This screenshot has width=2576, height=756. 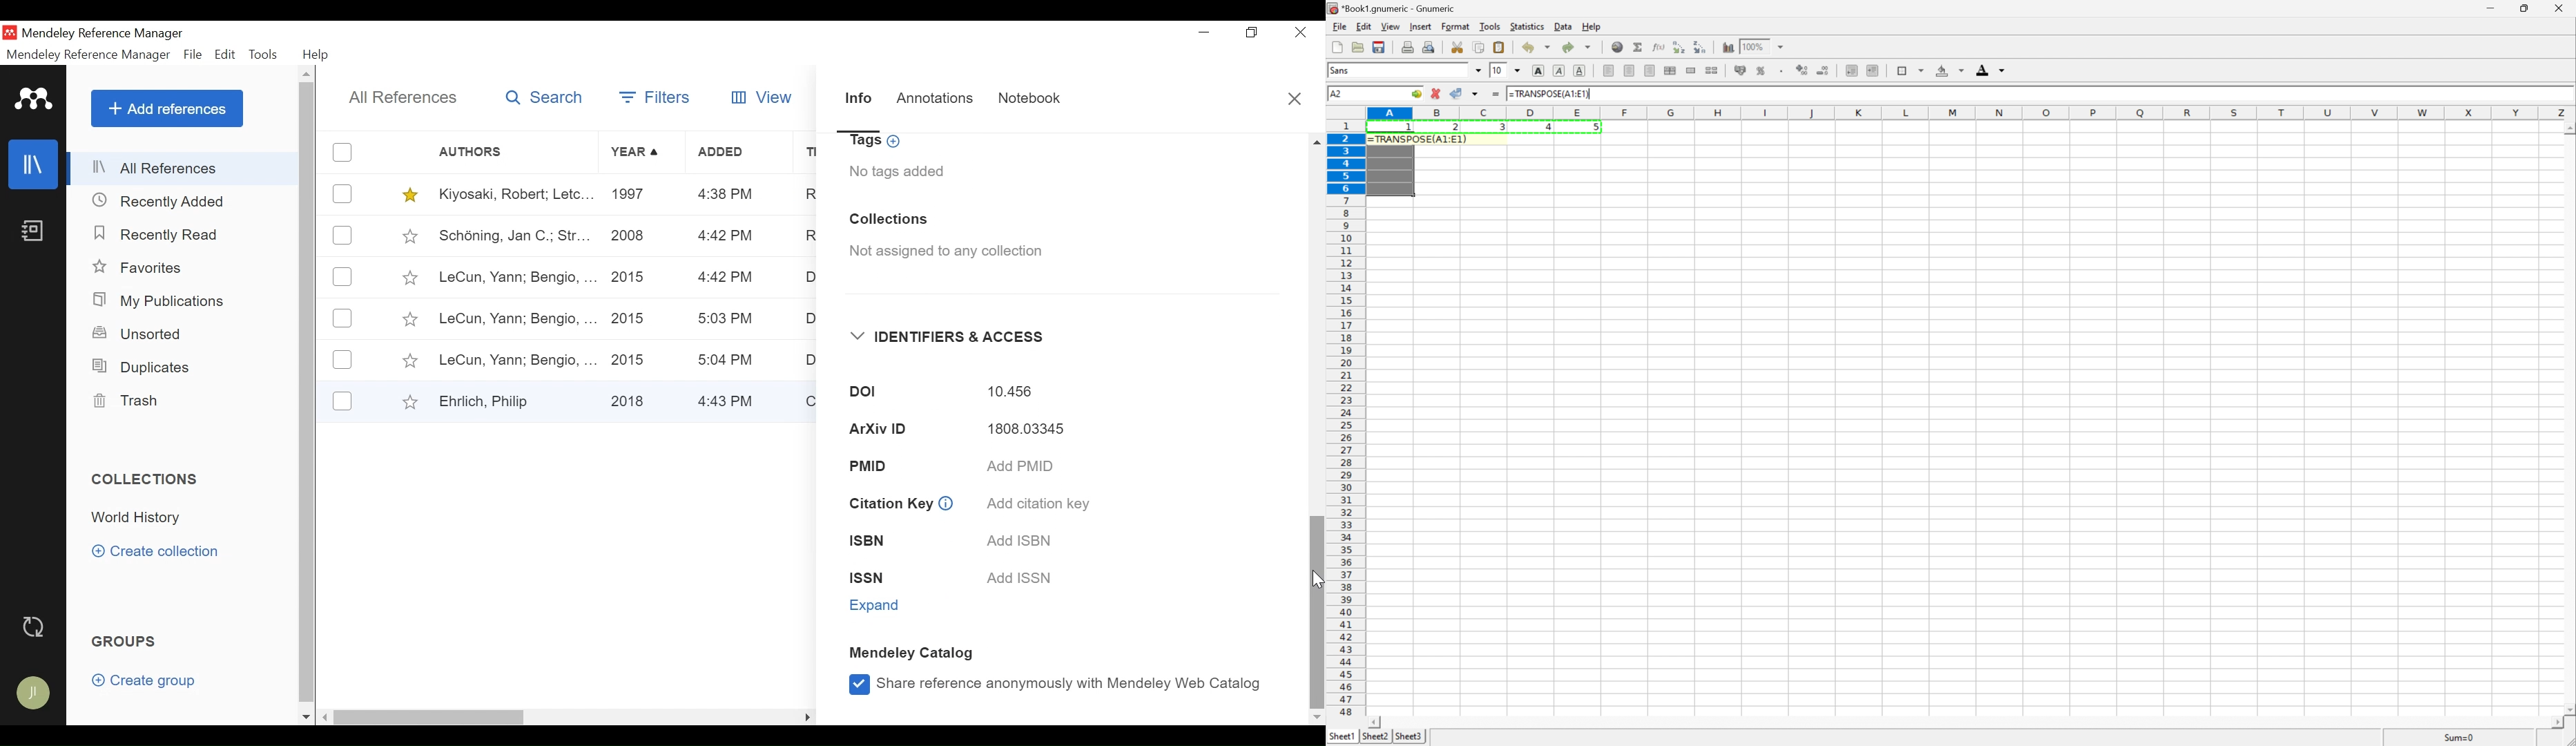 What do you see at coordinates (727, 321) in the screenshot?
I see `5:03 PM` at bounding box center [727, 321].